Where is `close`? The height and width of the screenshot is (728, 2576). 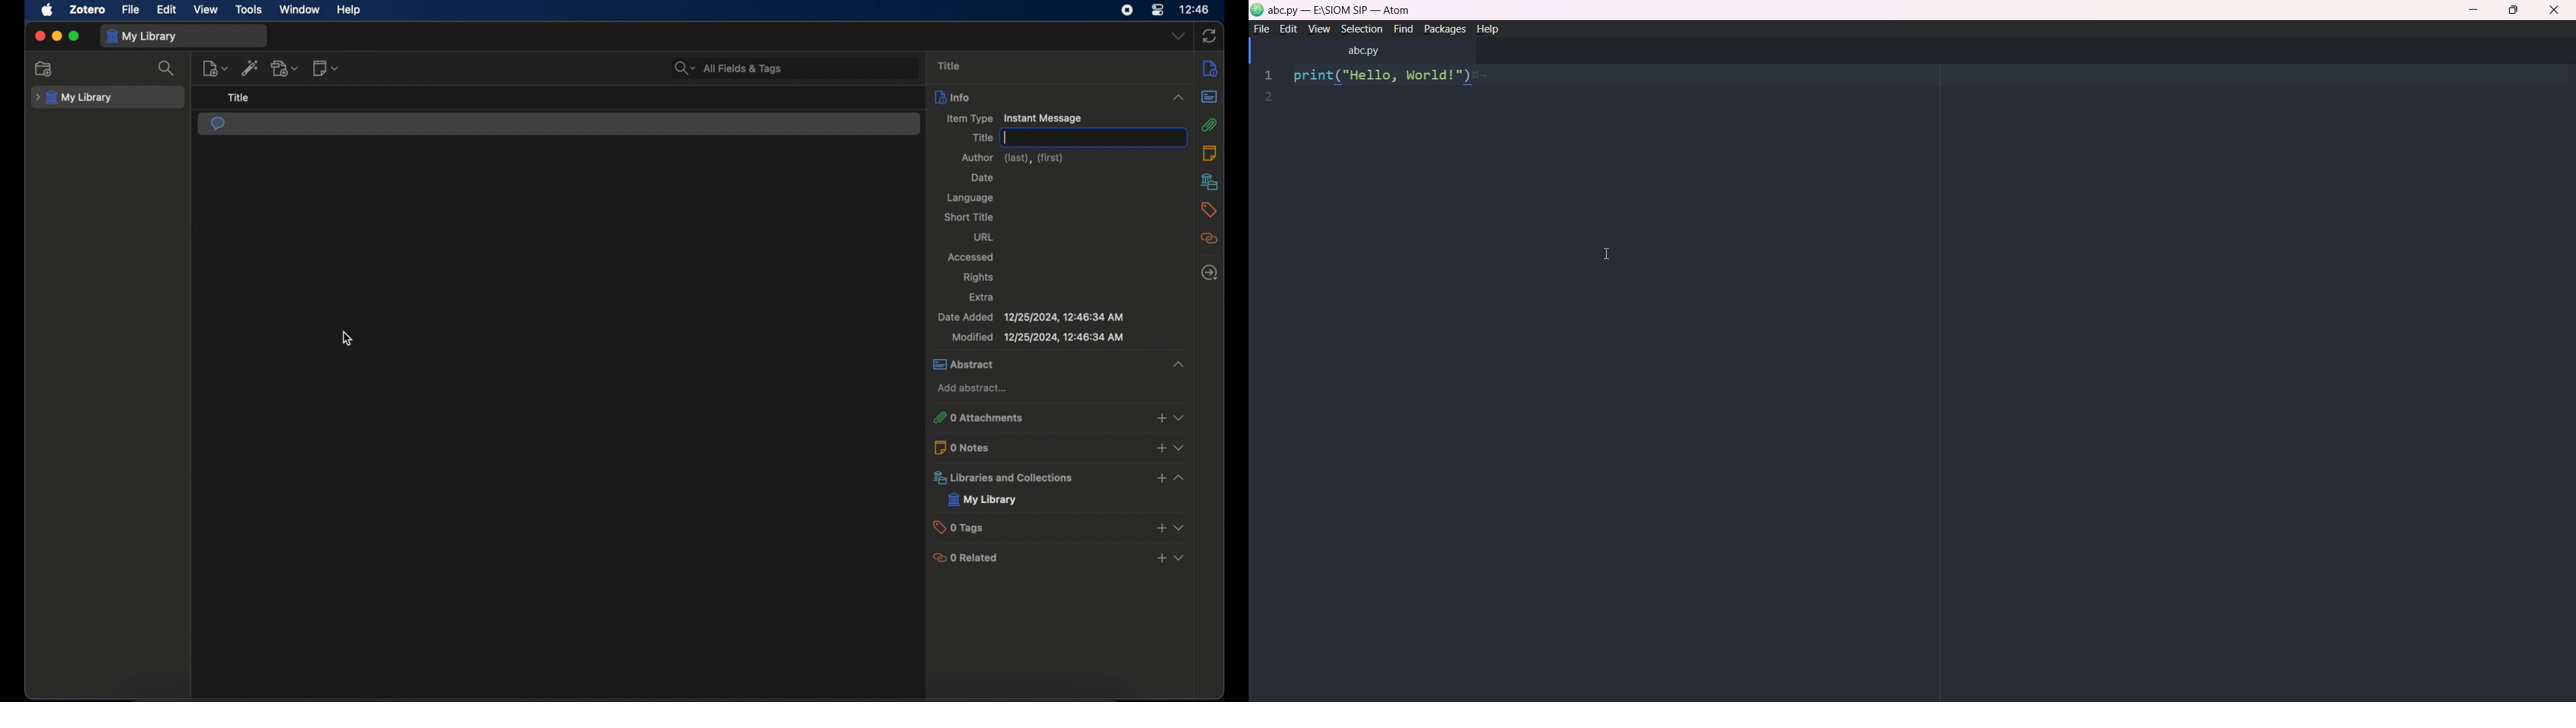
close is located at coordinates (2555, 10).